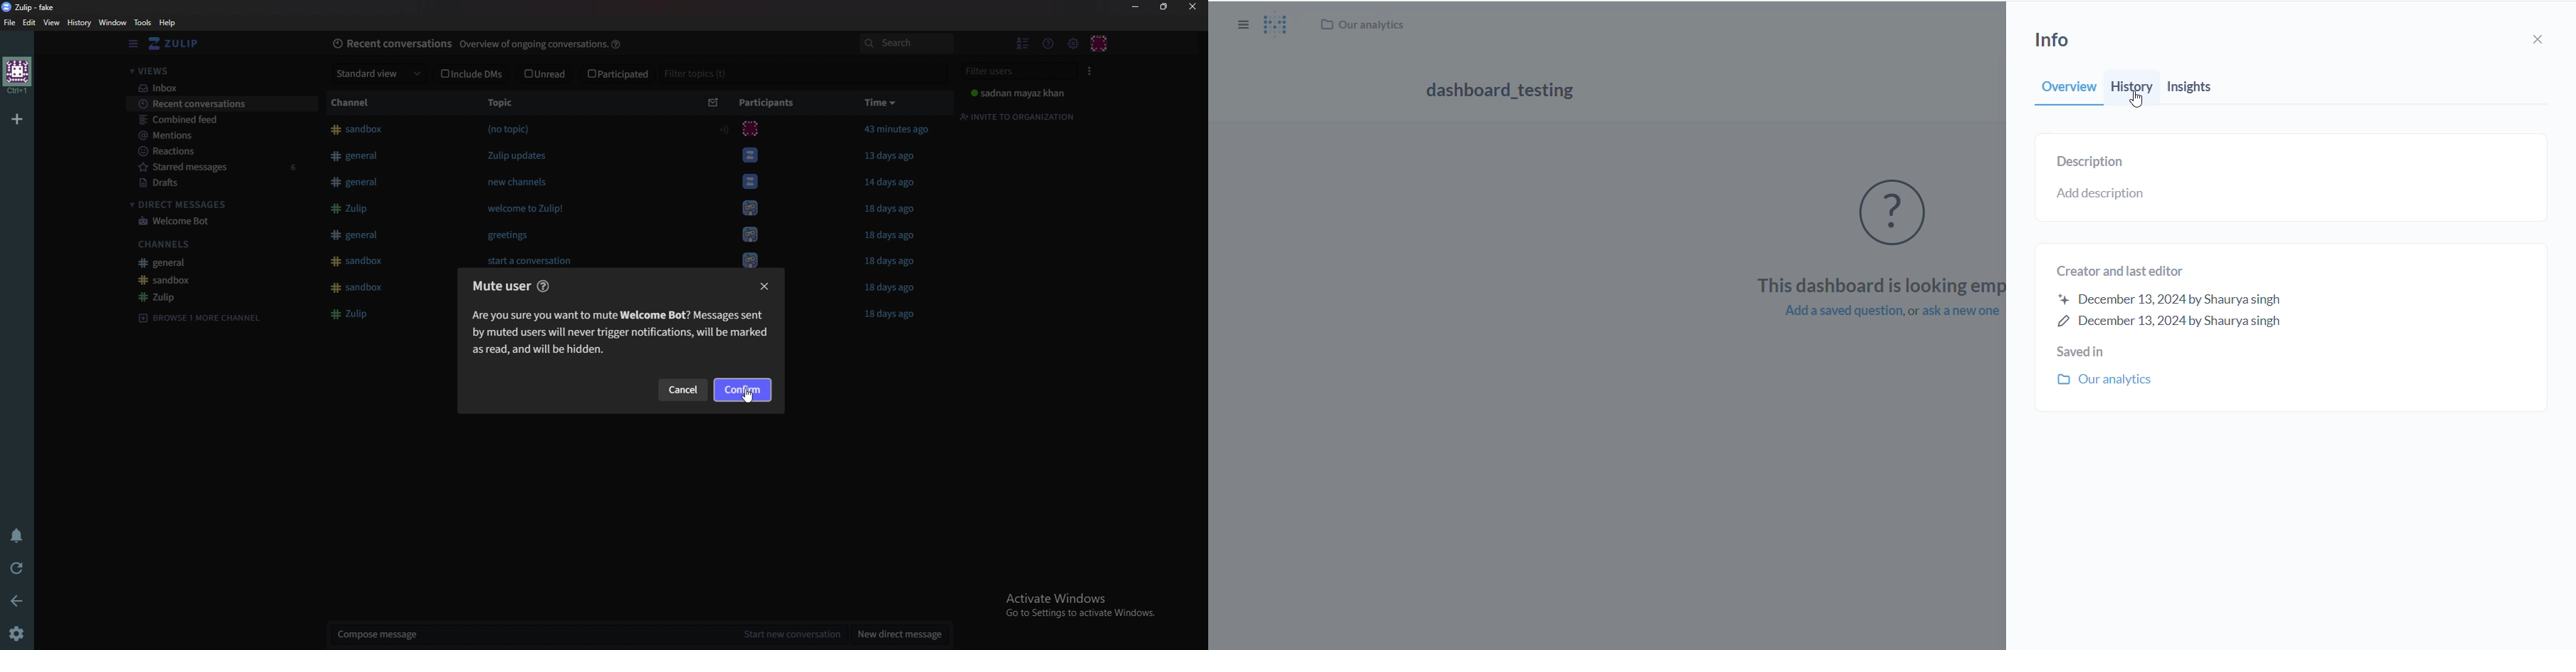 This screenshot has height=672, width=2576. Describe the element at coordinates (143, 23) in the screenshot. I see `Tools` at that location.